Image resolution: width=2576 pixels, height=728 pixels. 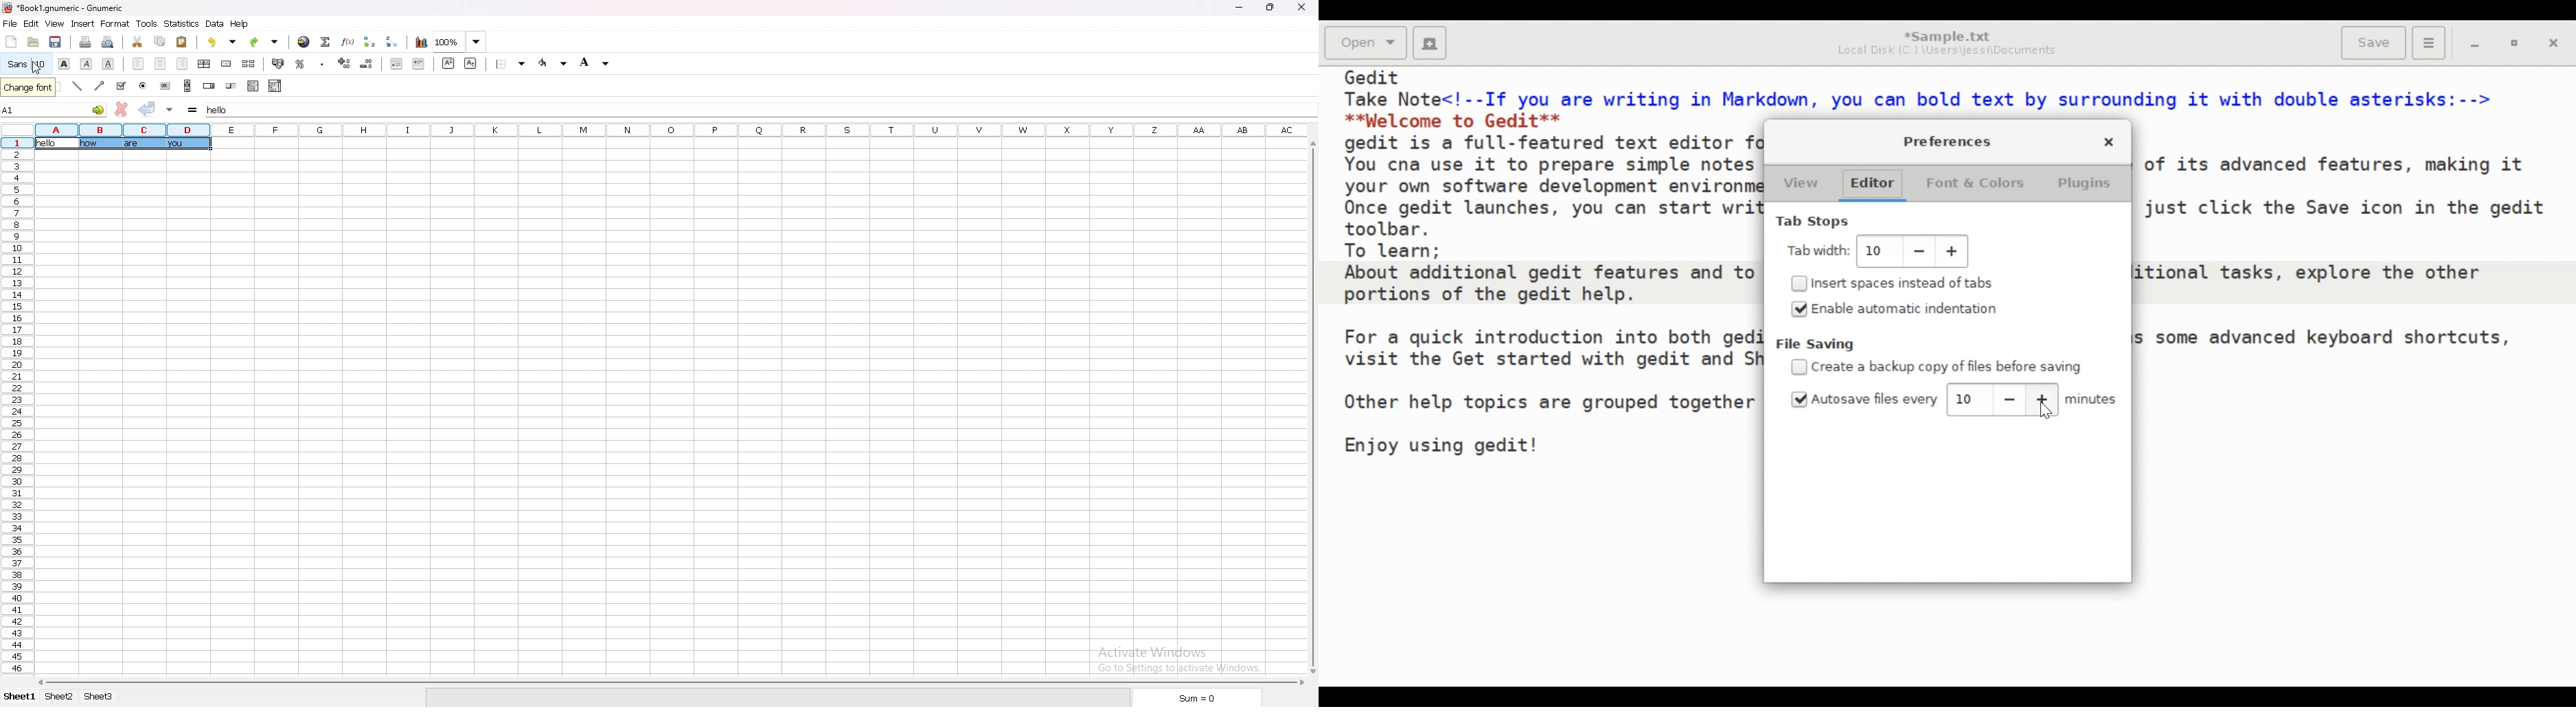 What do you see at coordinates (84, 23) in the screenshot?
I see `insert` at bounding box center [84, 23].